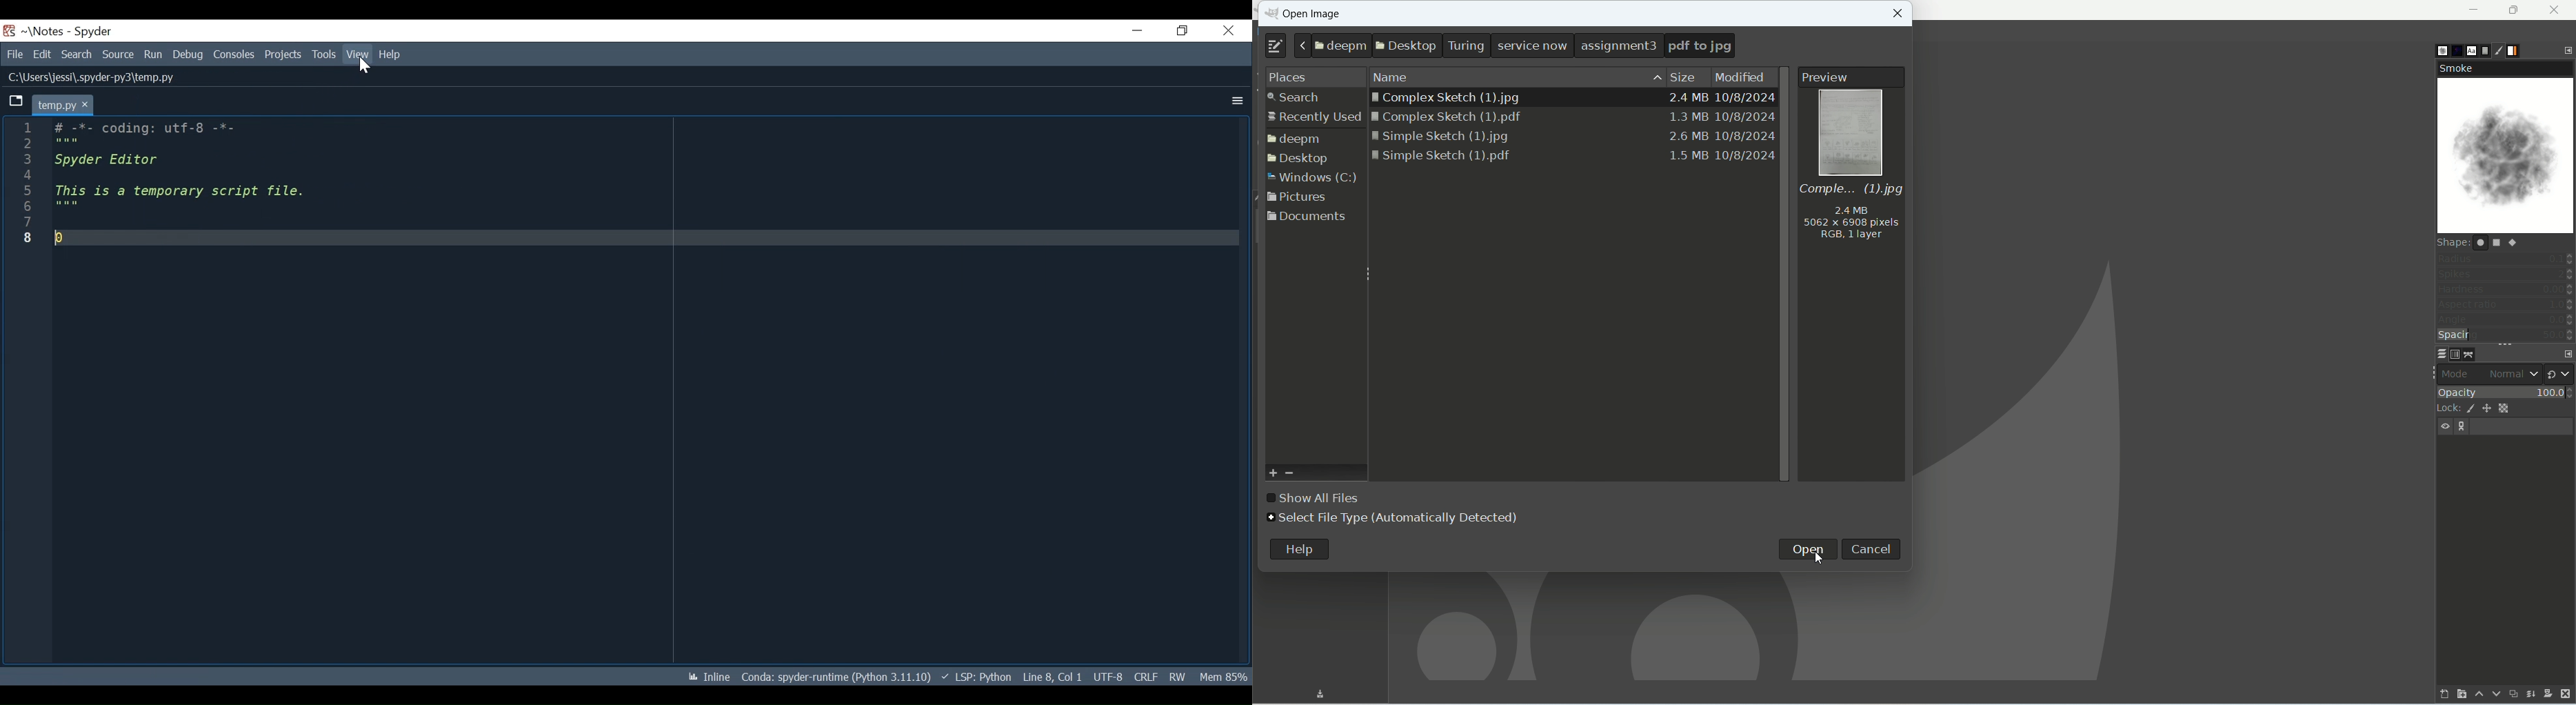  Describe the element at coordinates (324, 55) in the screenshot. I see `Tools` at that location.